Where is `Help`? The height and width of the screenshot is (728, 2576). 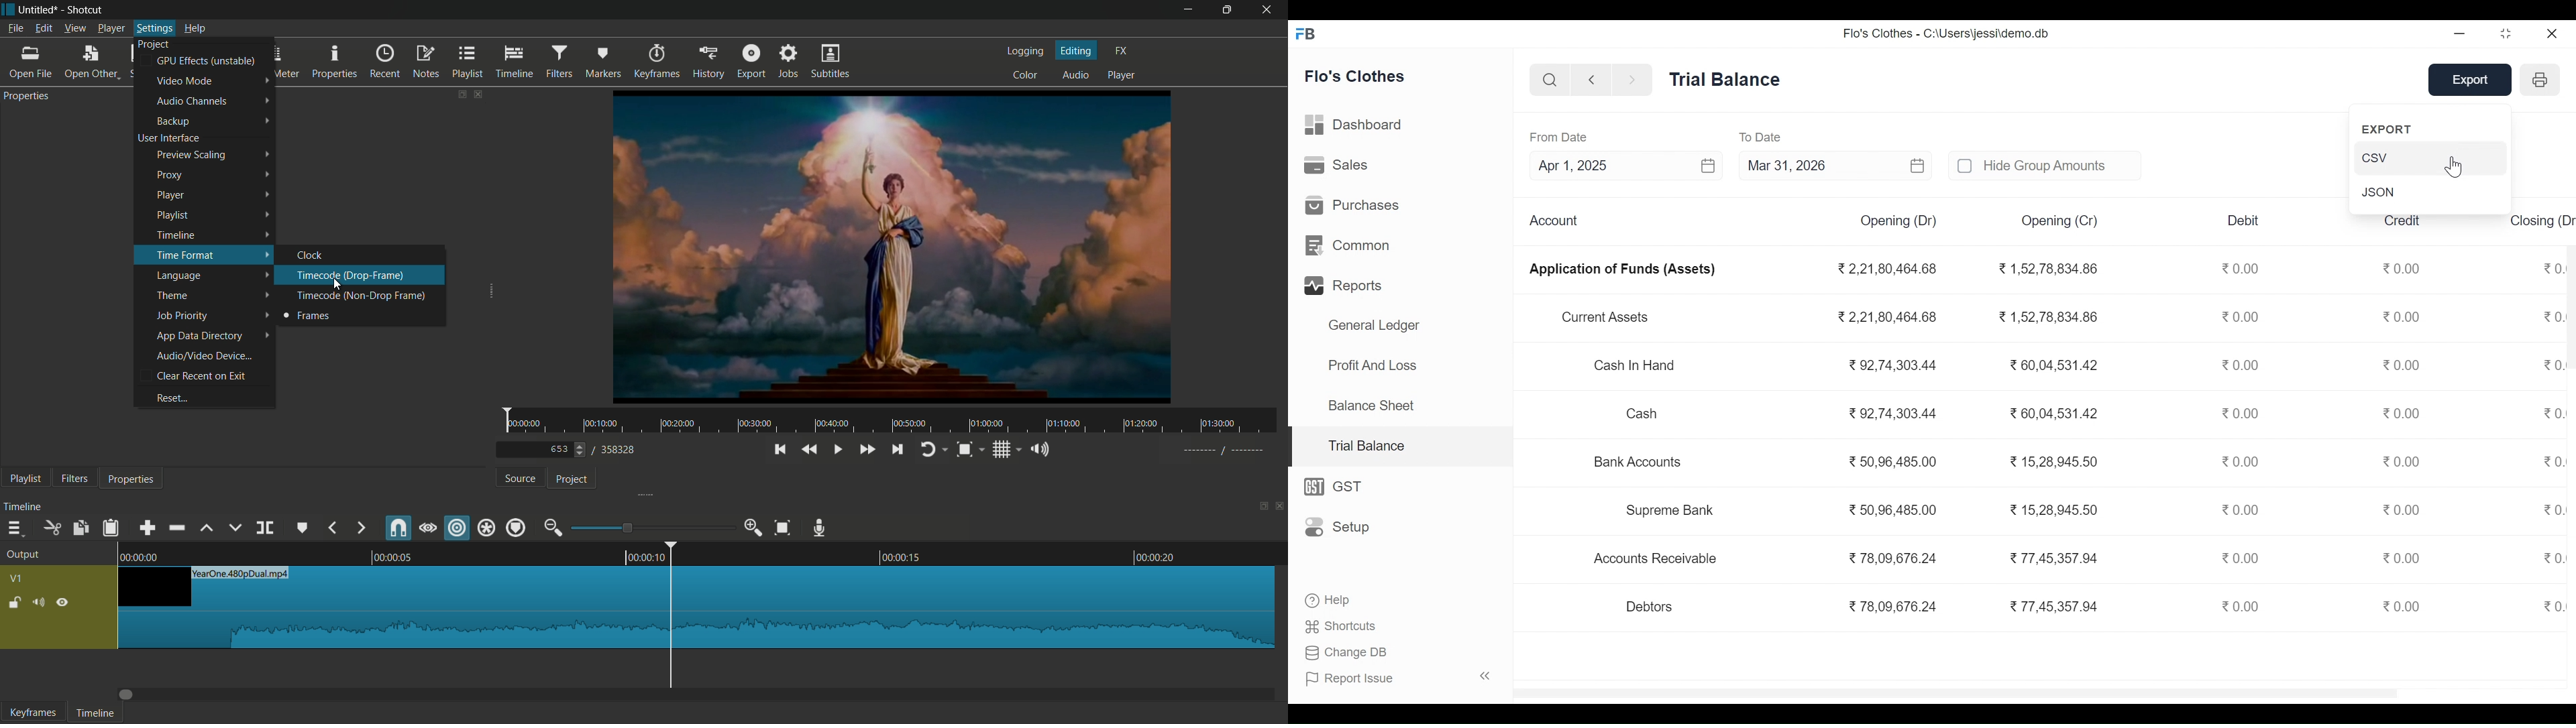
Help is located at coordinates (1326, 599).